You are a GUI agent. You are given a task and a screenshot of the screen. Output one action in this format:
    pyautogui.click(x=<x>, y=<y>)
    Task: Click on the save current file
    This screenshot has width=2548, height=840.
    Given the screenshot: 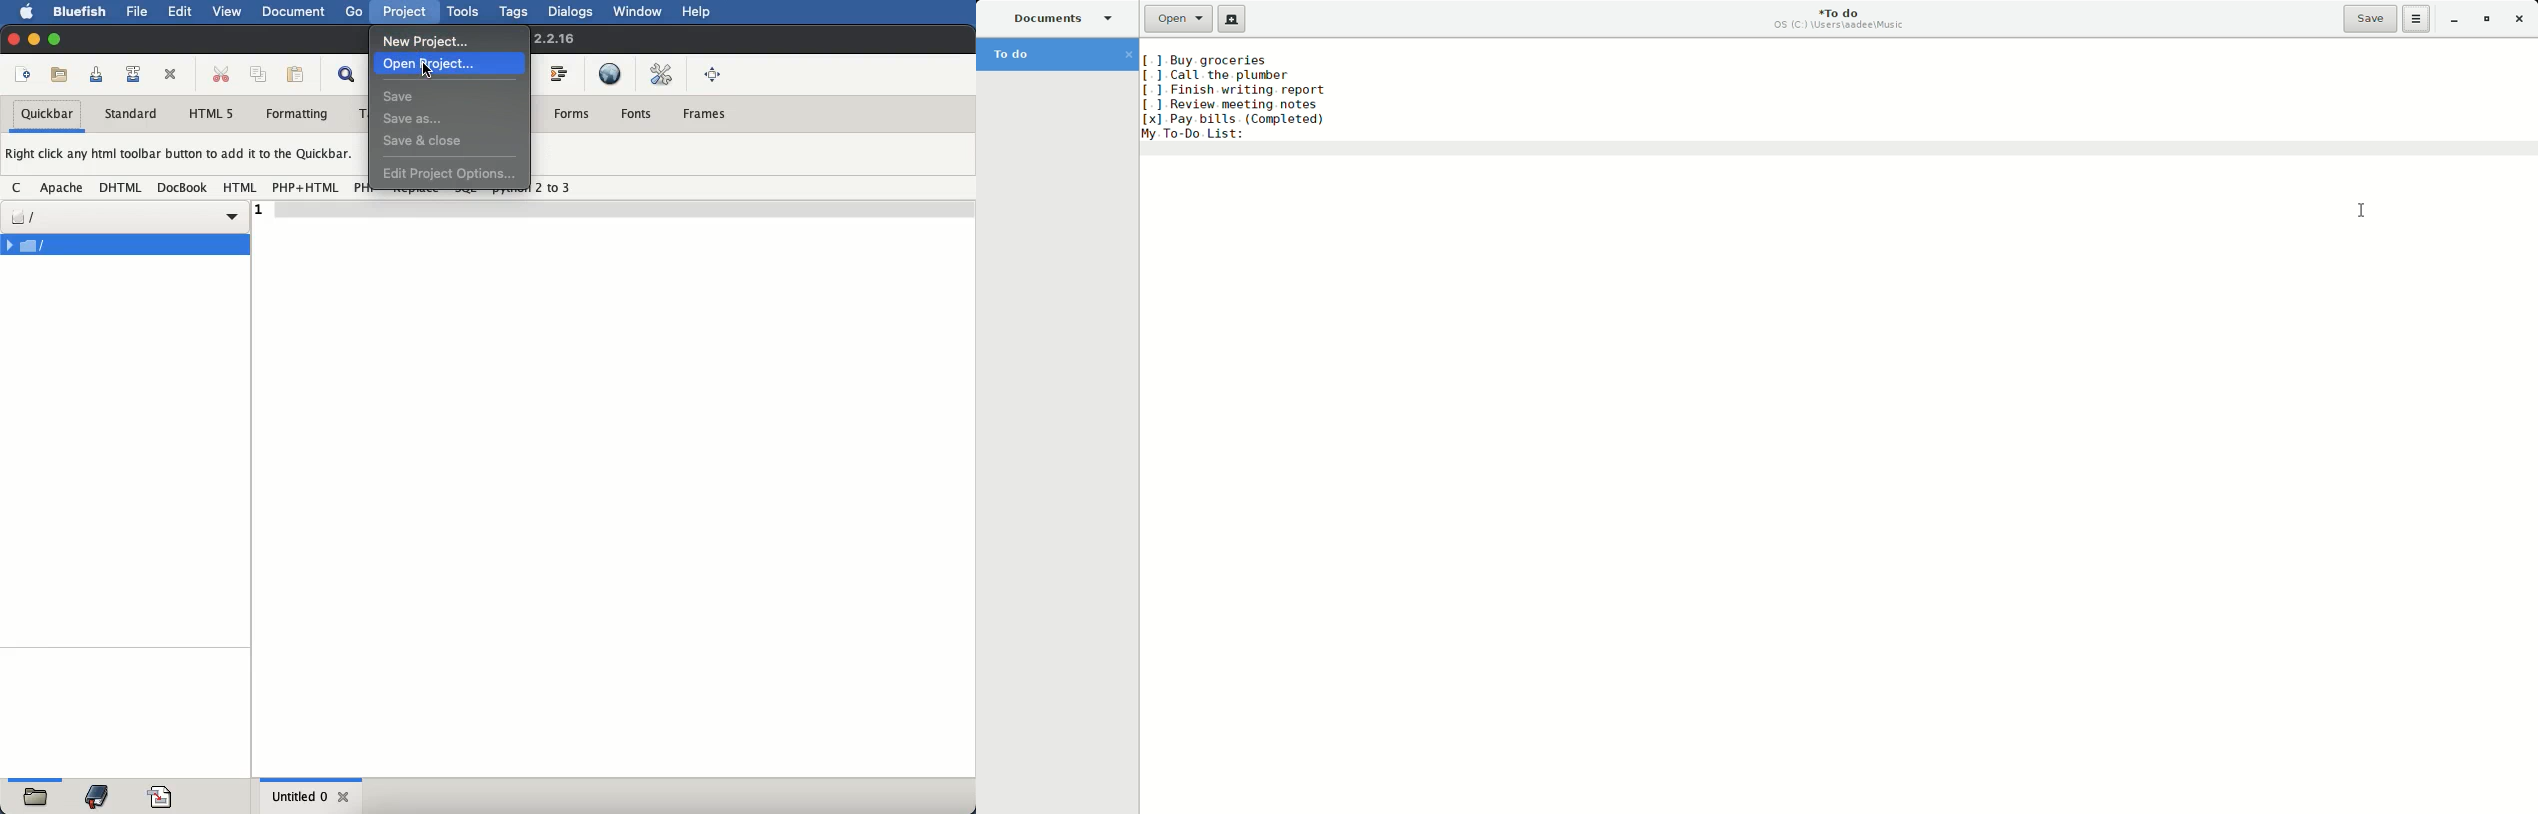 What is the action you would take?
    pyautogui.click(x=96, y=74)
    